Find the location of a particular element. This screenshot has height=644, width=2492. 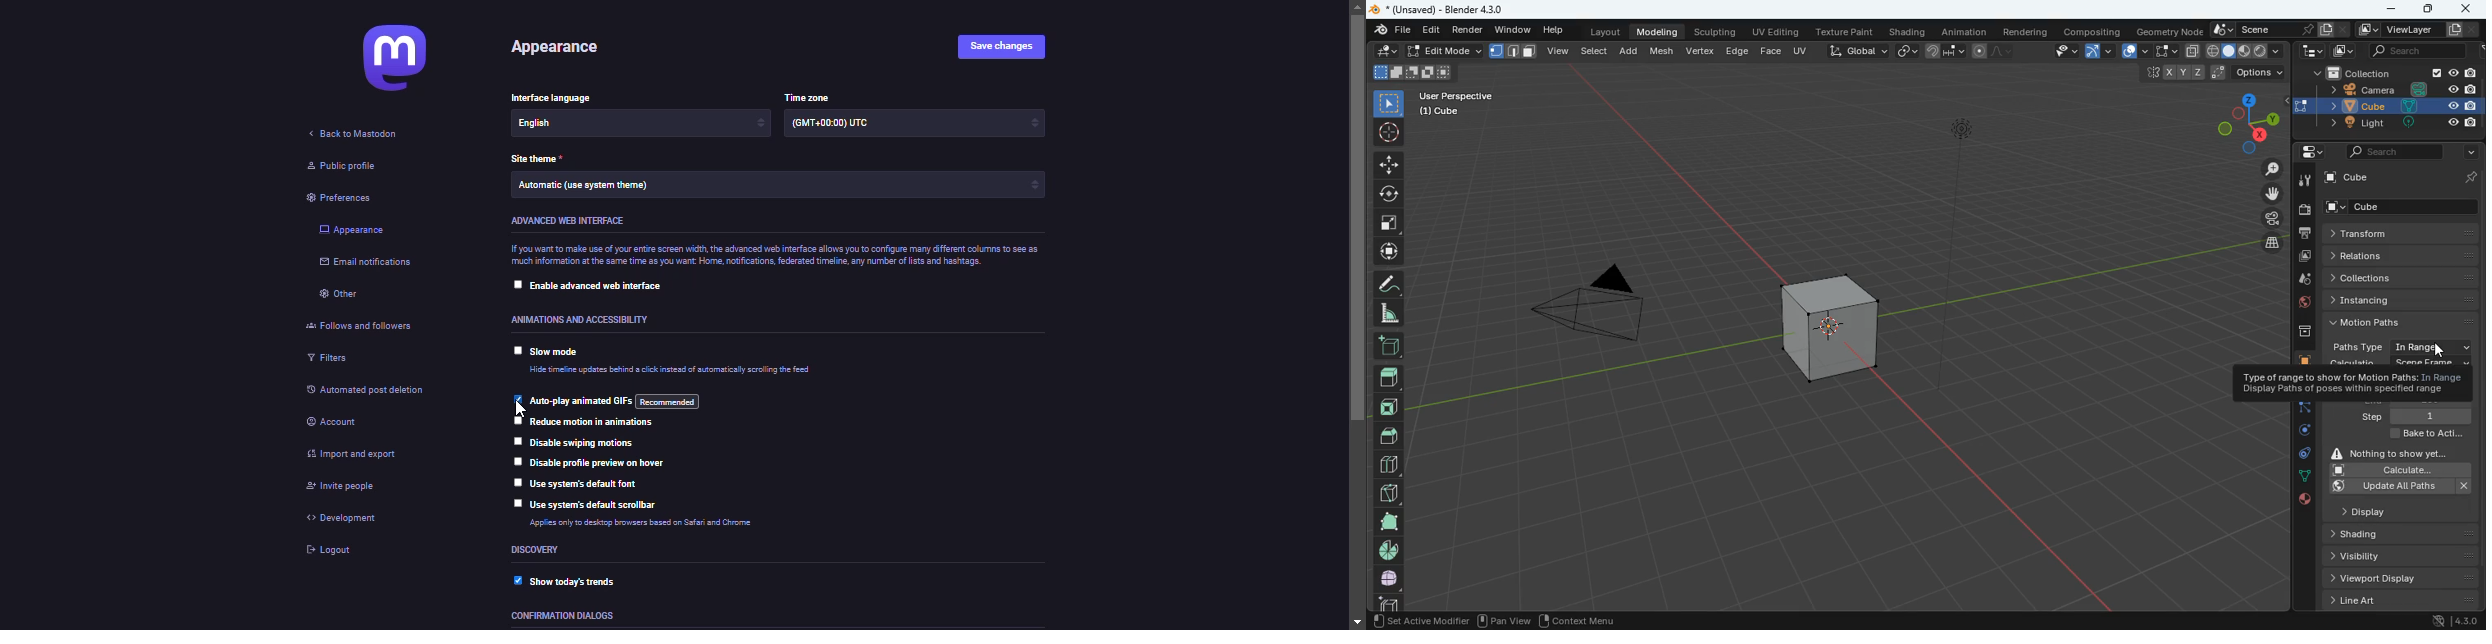

Line art is located at coordinates (2400, 600).